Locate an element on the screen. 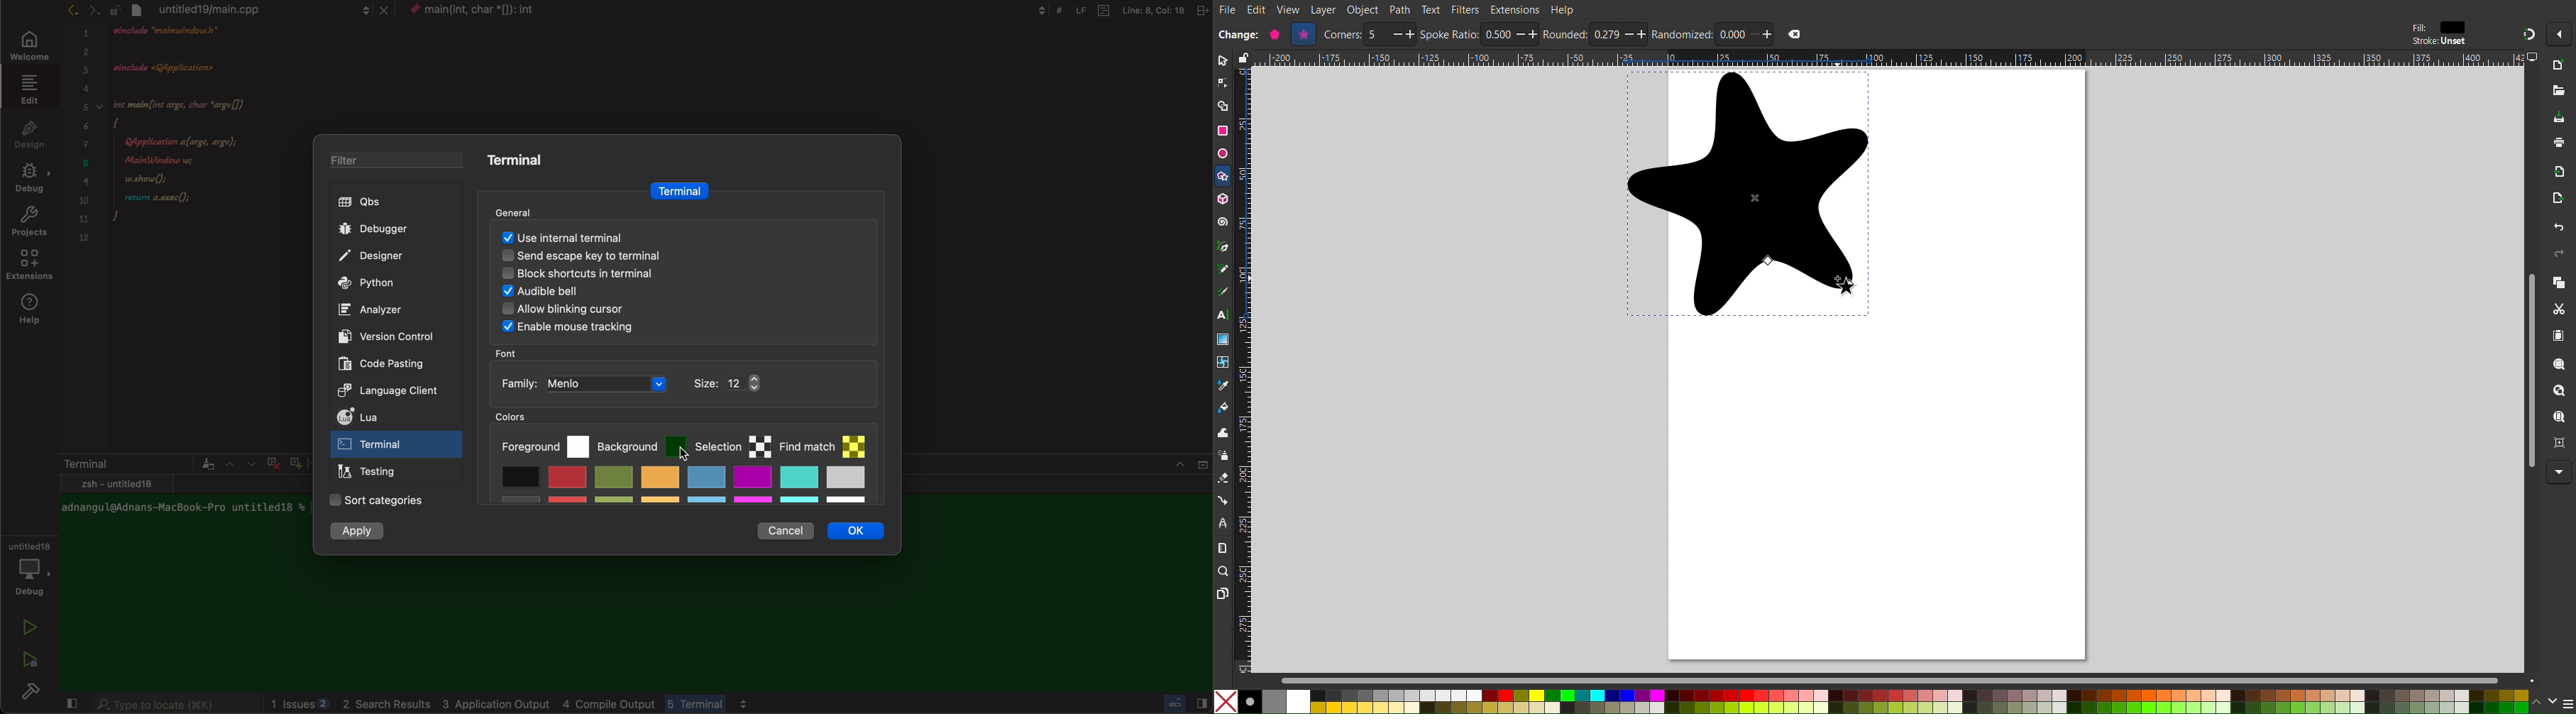 This screenshot has width=2576, height=728. extensions is located at coordinates (31, 267).